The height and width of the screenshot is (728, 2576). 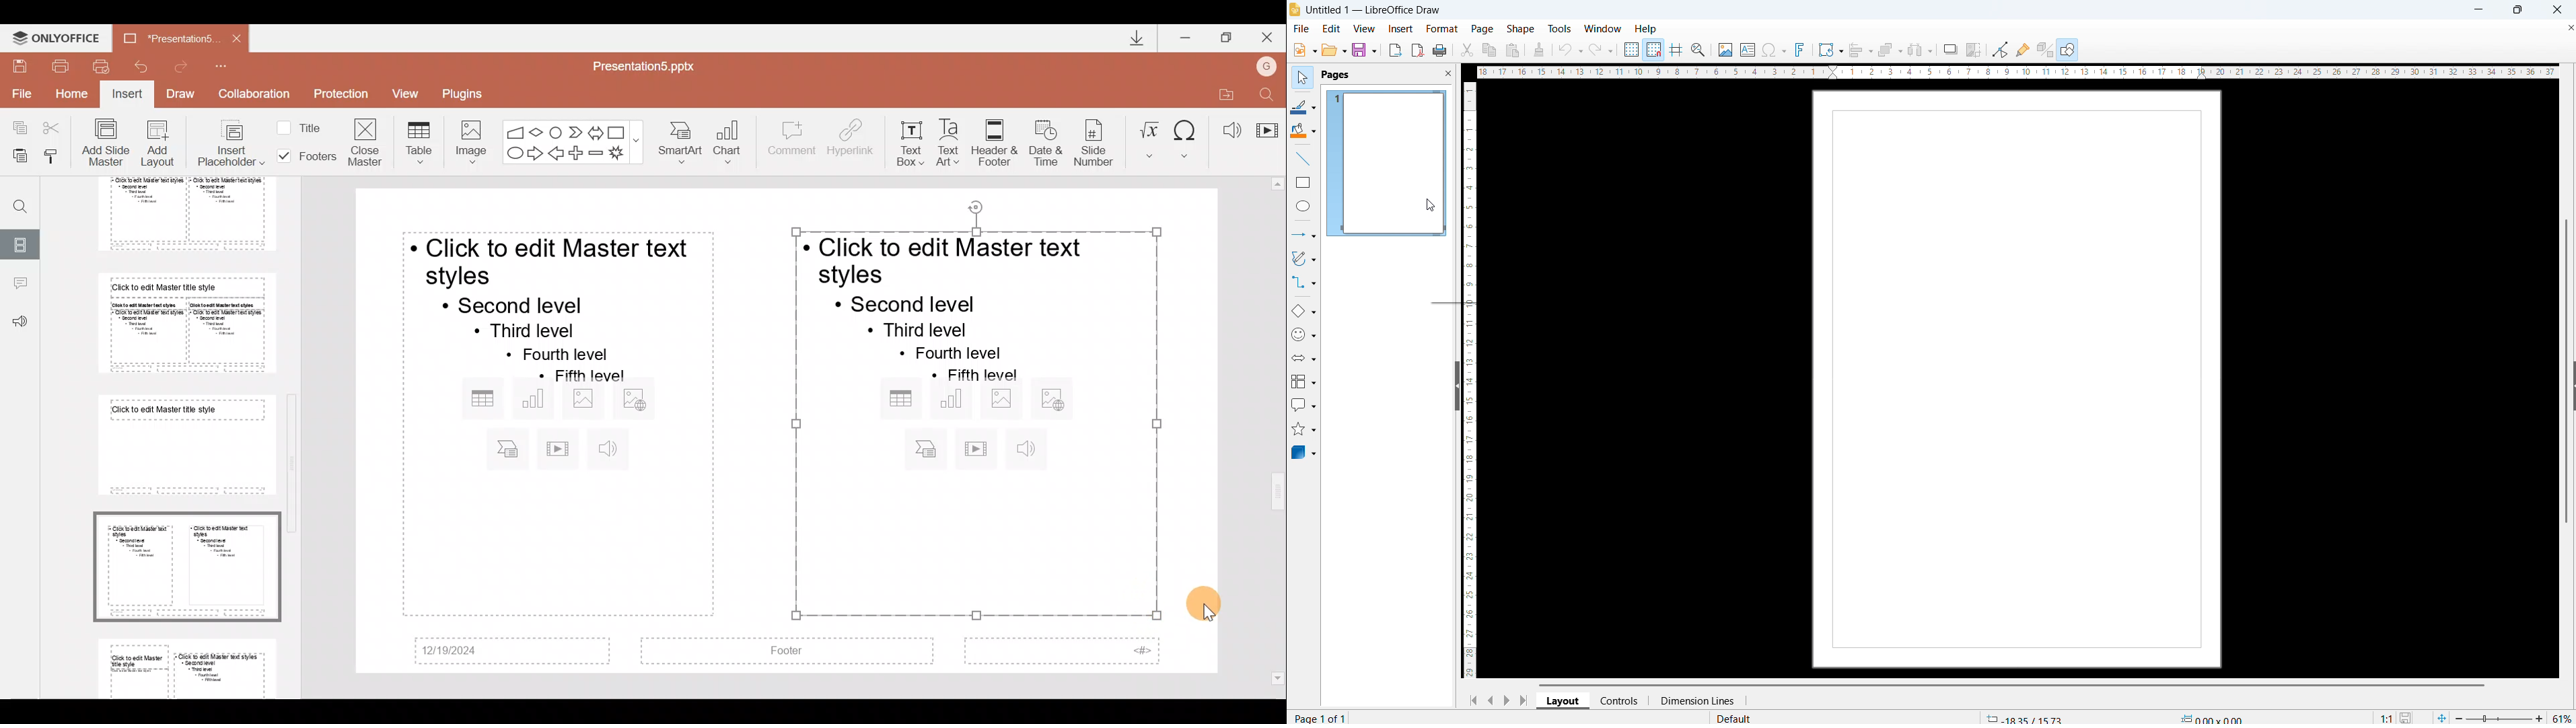 I want to click on insert fontwork text, so click(x=1800, y=50).